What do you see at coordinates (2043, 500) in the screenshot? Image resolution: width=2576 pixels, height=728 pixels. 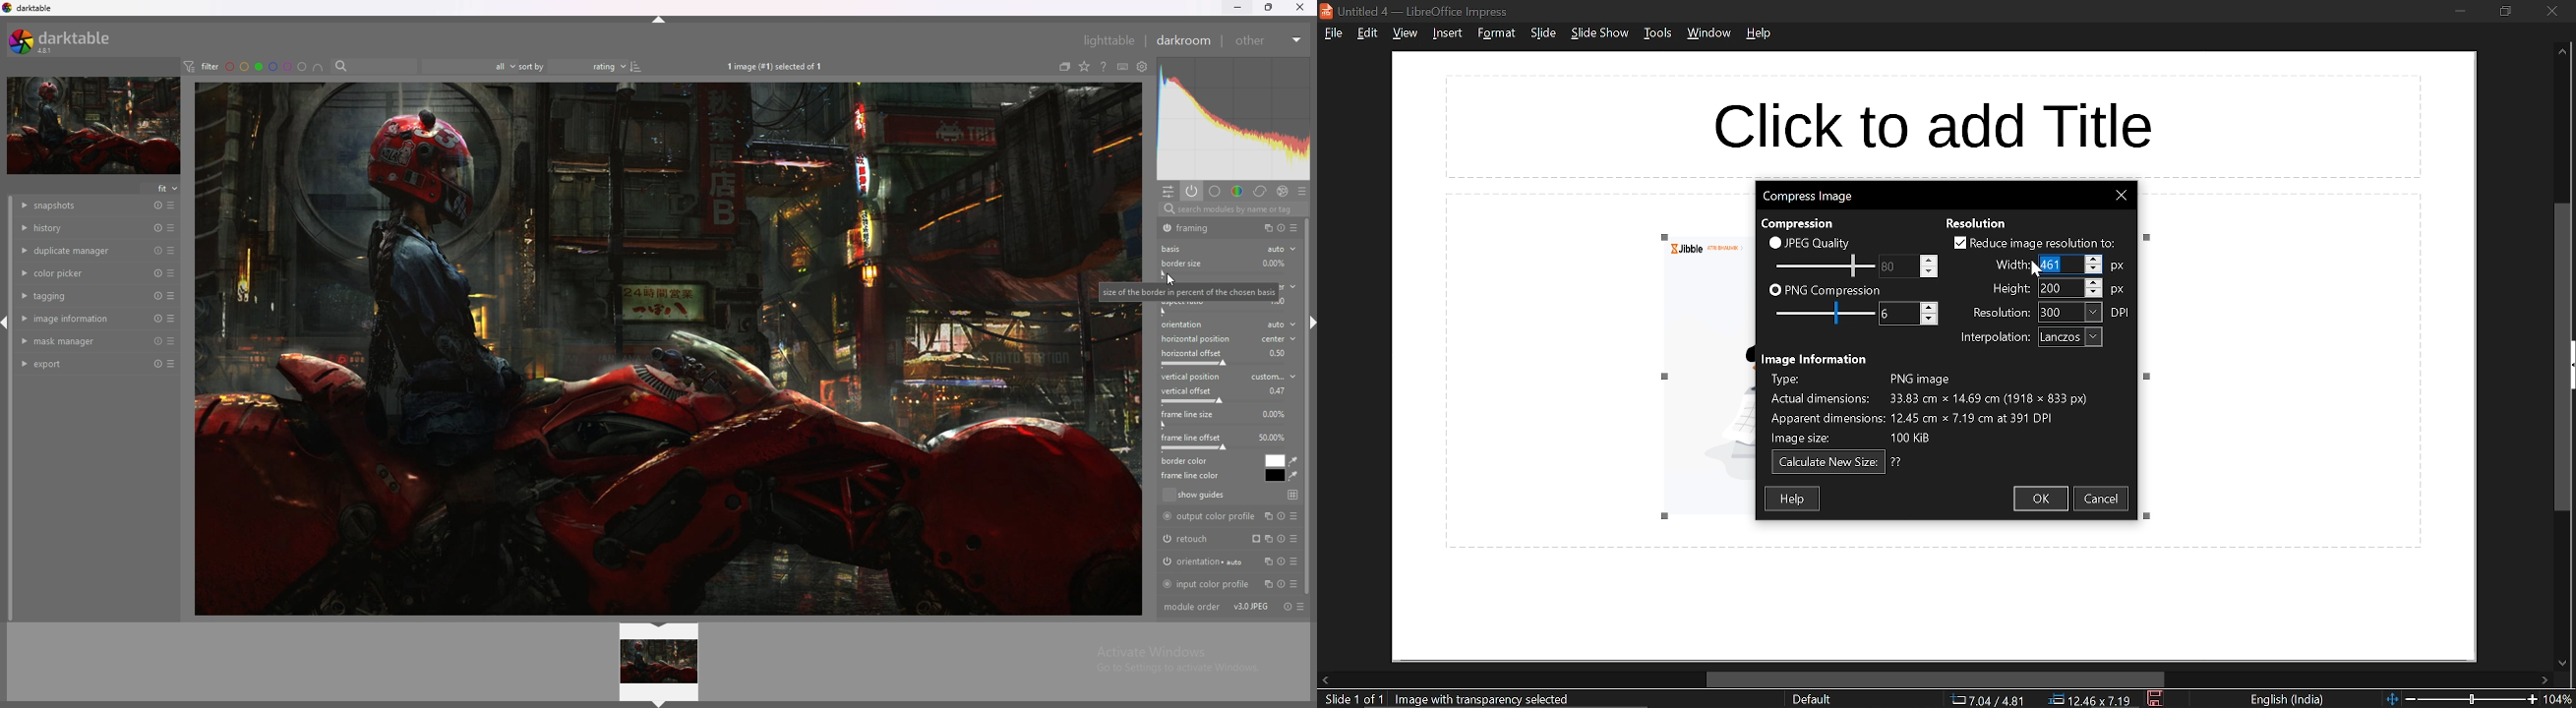 I see `ok` at bounding box center [2043, 500].